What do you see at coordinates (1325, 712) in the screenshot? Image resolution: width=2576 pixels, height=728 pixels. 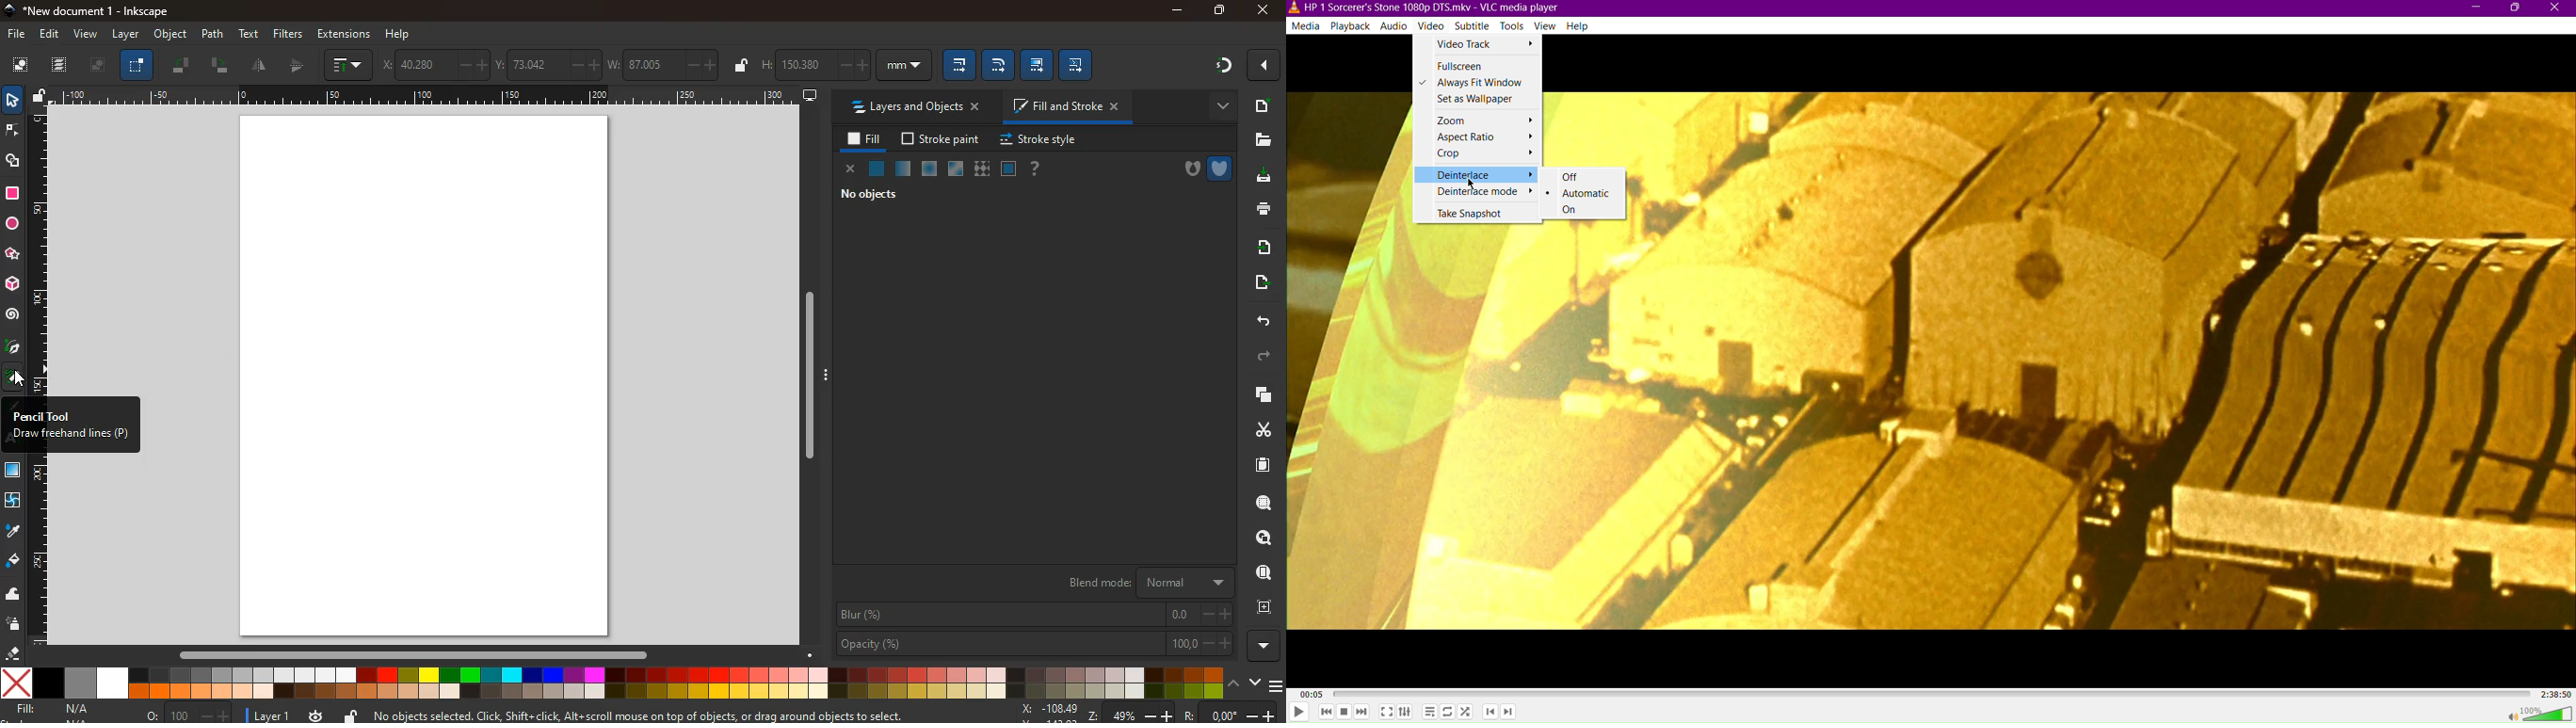 I see `Skip Back` at bounding box center [1325, 712].